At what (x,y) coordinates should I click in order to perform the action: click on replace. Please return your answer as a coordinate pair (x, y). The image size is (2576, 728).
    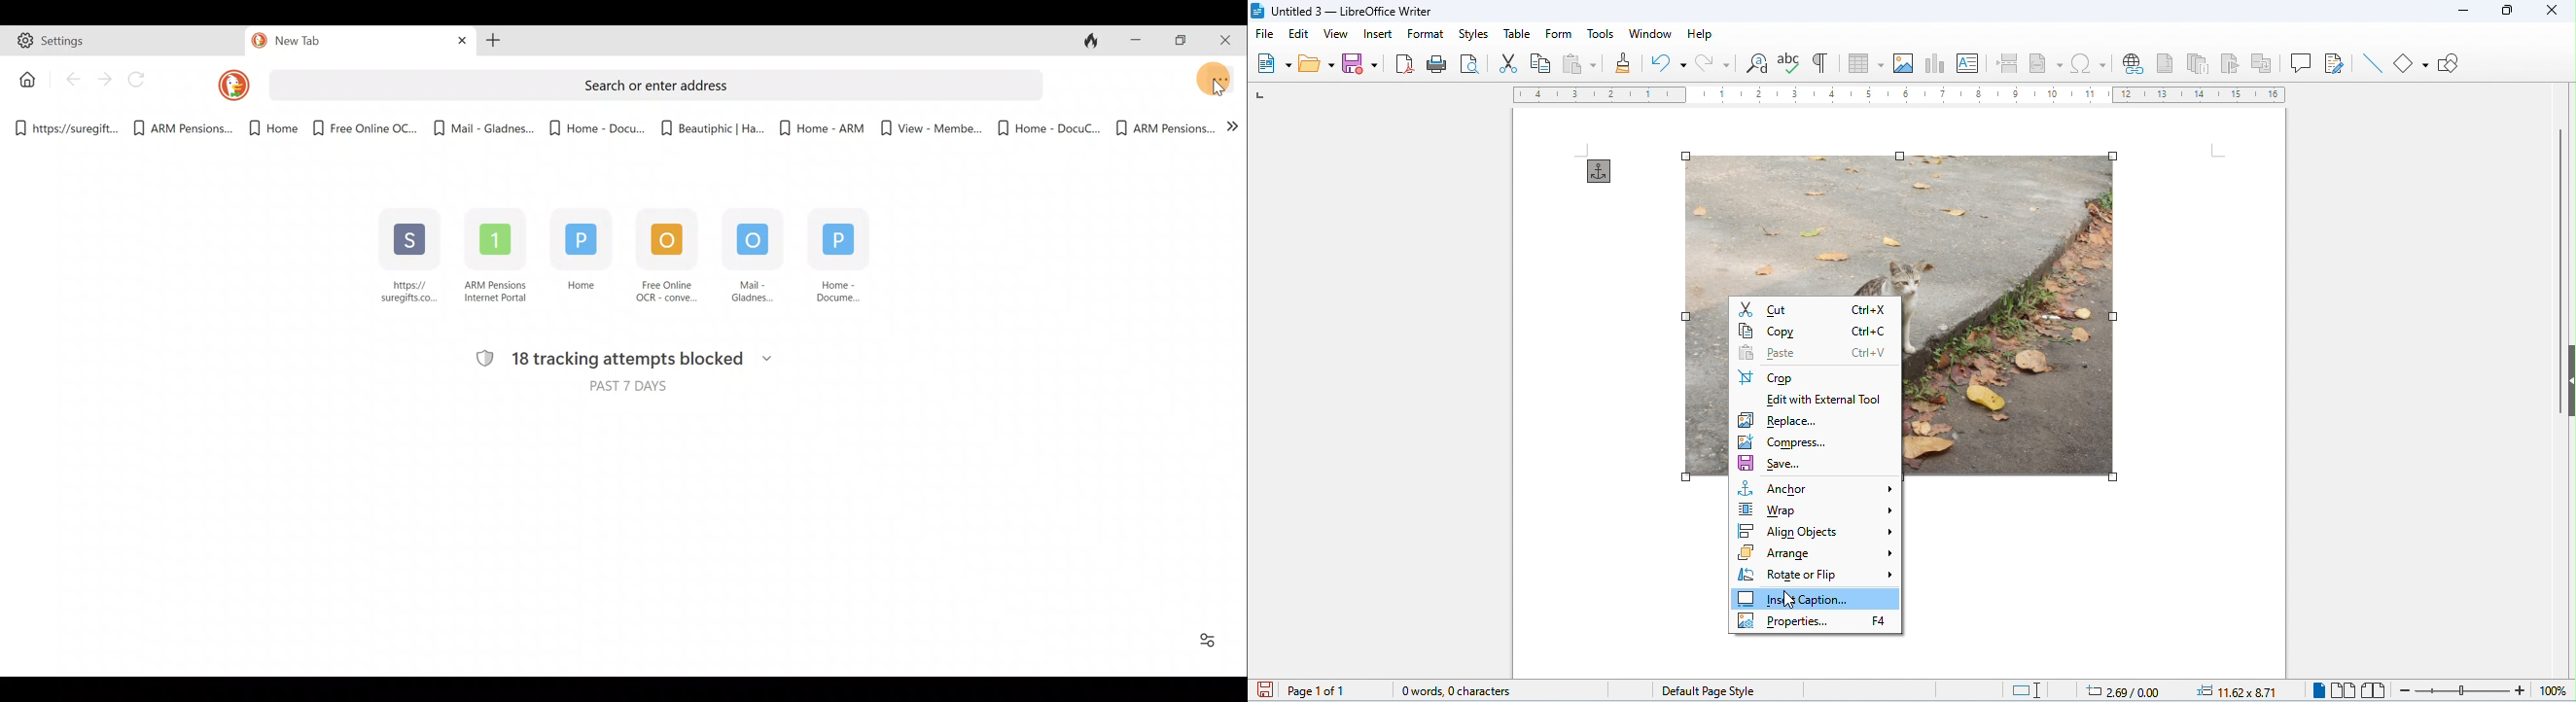
    Looking at the image, I should click on (1780, 421).